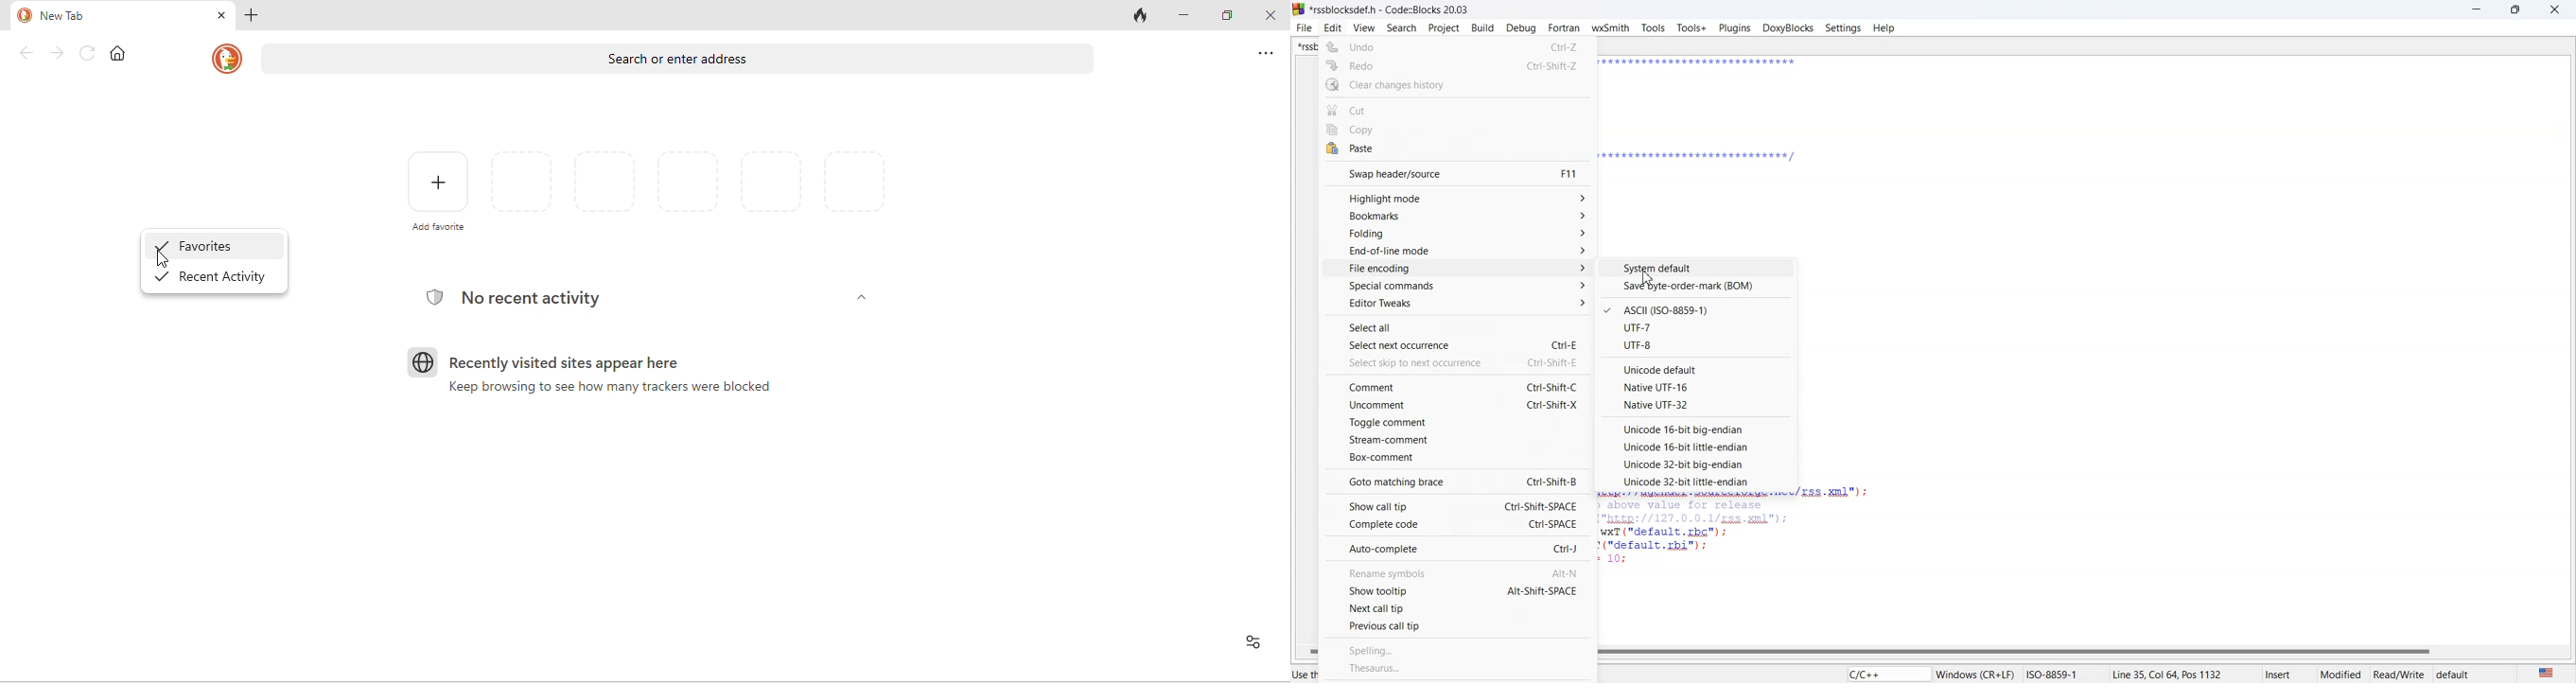  What do you see at coordinates (1333, 28) in the screenshot?
I see `Edit` at bounding box center [1333, 28].